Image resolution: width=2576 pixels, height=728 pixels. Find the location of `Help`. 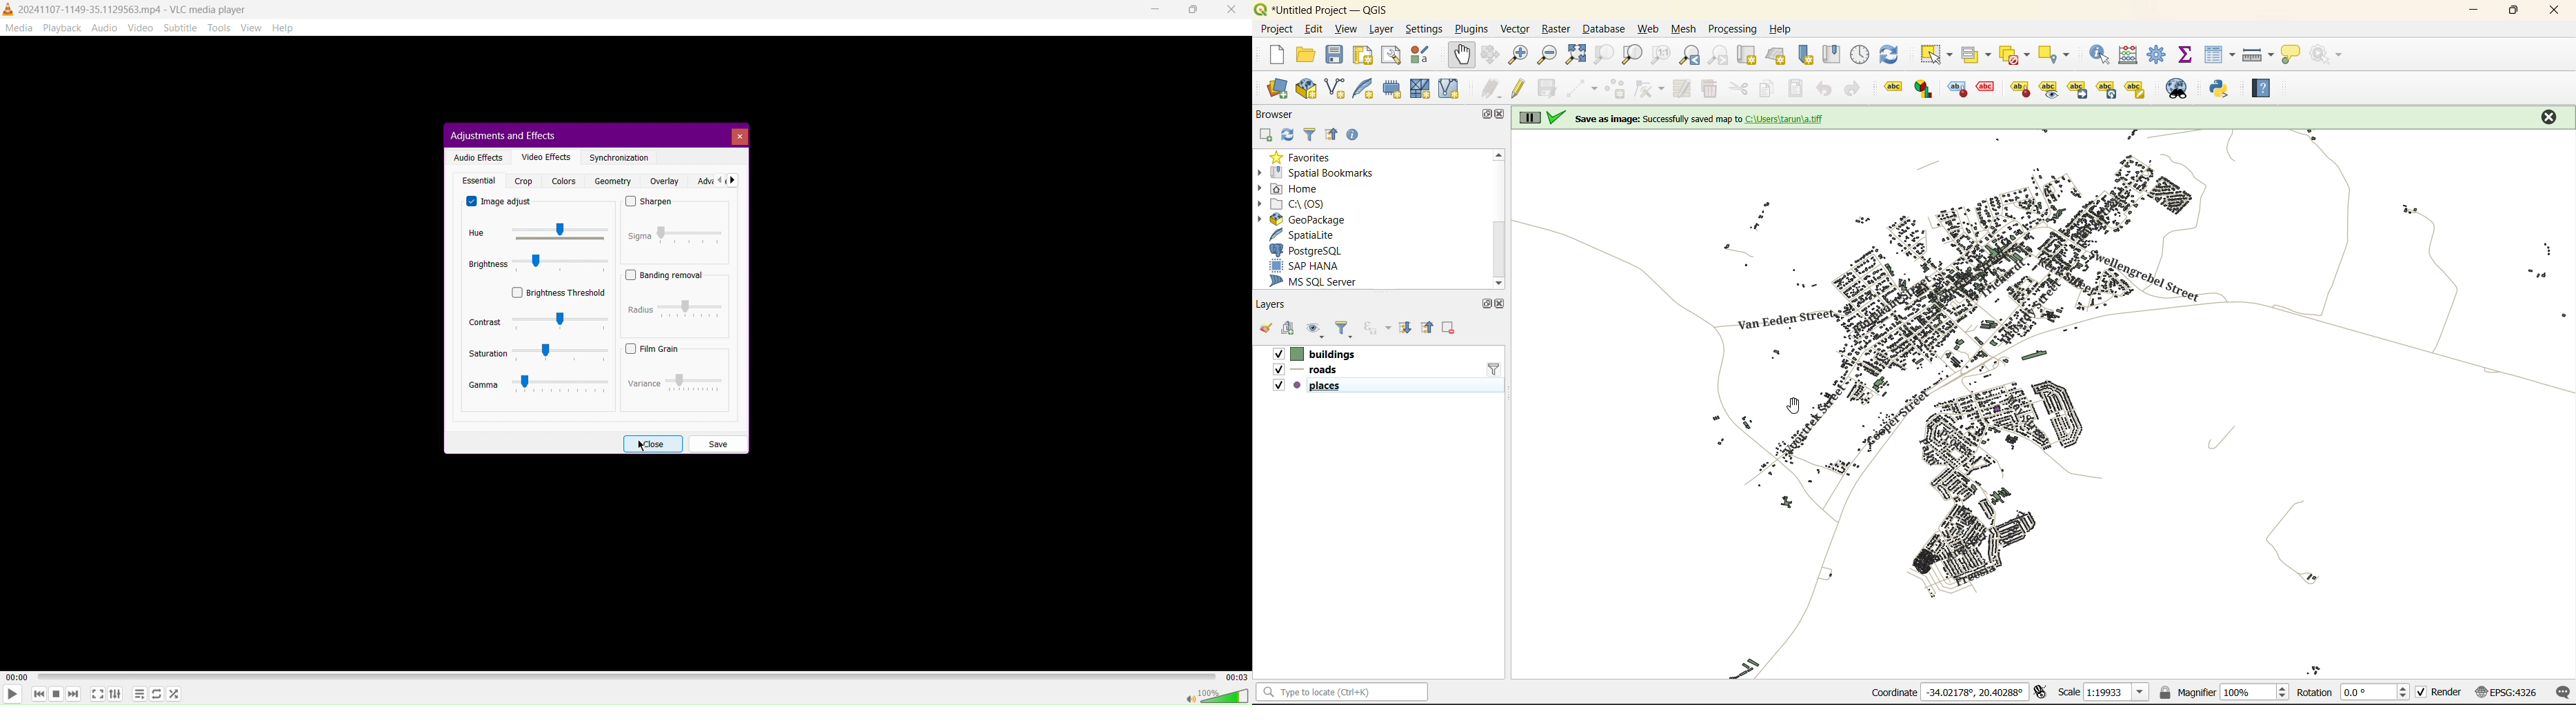

Help is located at coordinates (288, 28).